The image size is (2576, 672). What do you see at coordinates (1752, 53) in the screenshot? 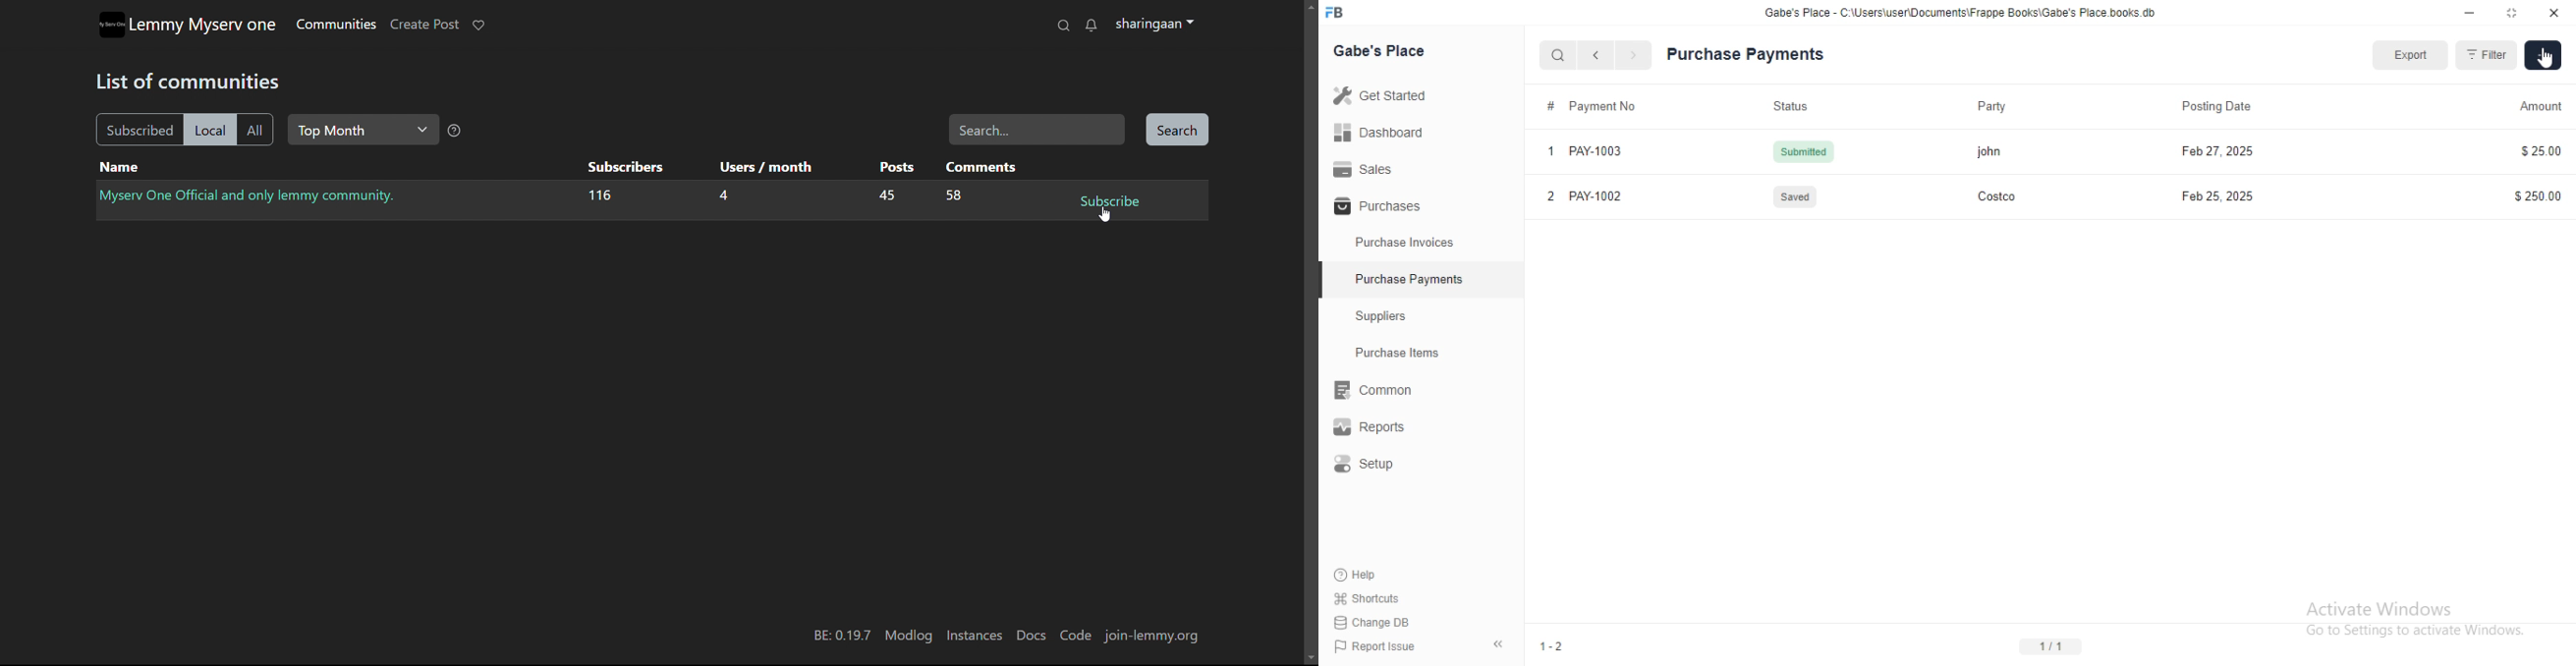
I see `Purchase Payments` at bounding box center [1752, 53].